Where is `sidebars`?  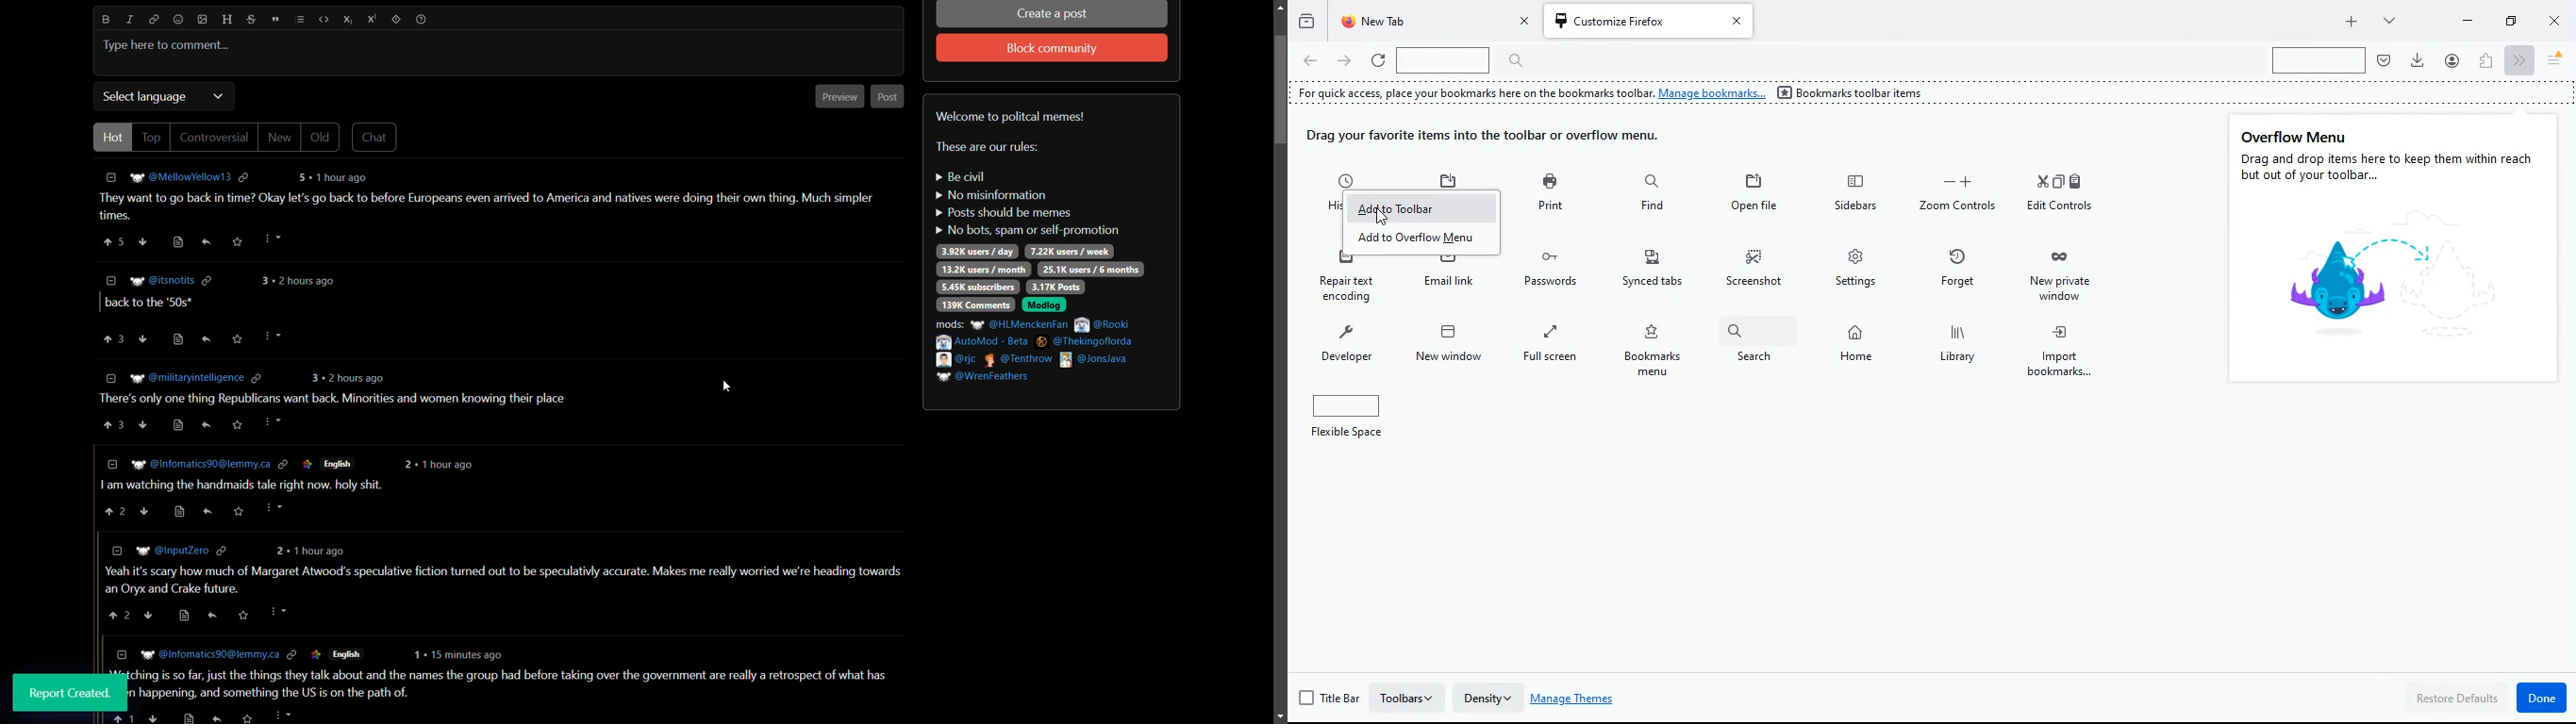 sidebars is located at coordinates (1860, 193).